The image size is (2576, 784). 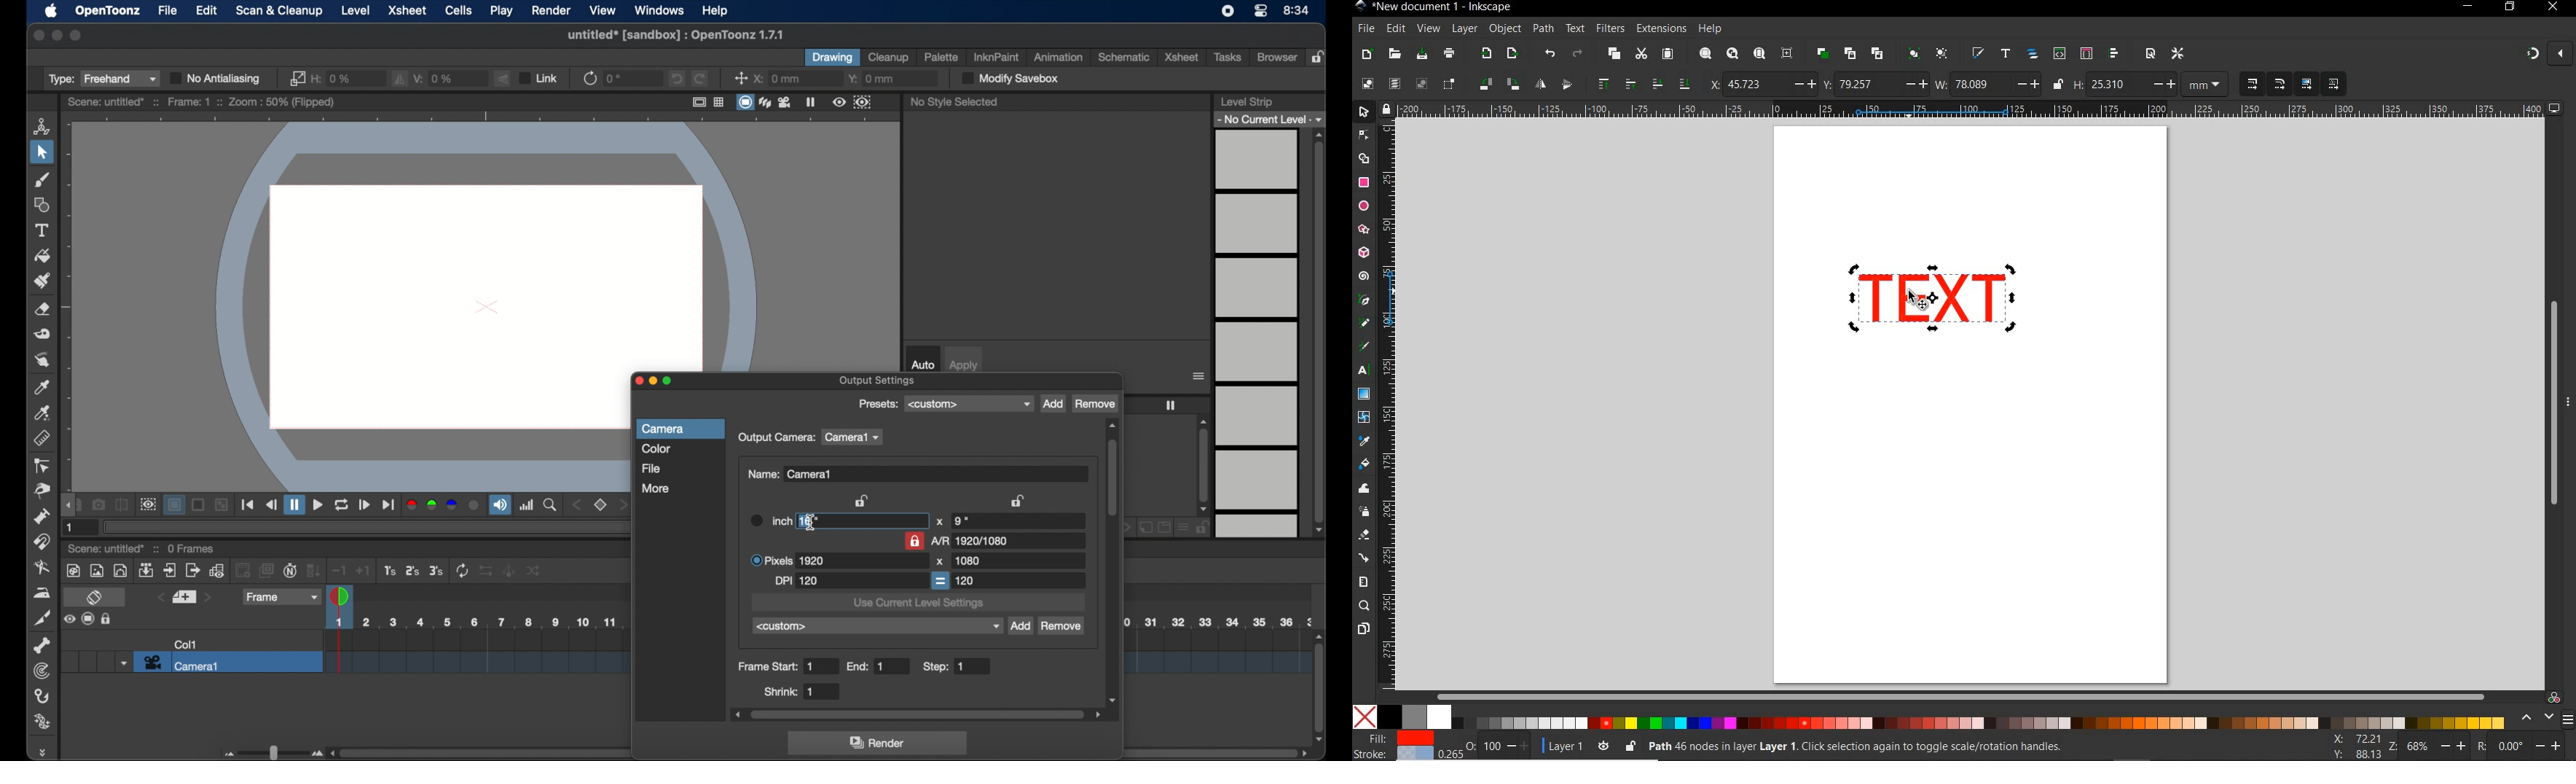 What do you see at coordinates (1389, 406) in the screenshot?
I see `RULER` at bounding box center [1389, 406].